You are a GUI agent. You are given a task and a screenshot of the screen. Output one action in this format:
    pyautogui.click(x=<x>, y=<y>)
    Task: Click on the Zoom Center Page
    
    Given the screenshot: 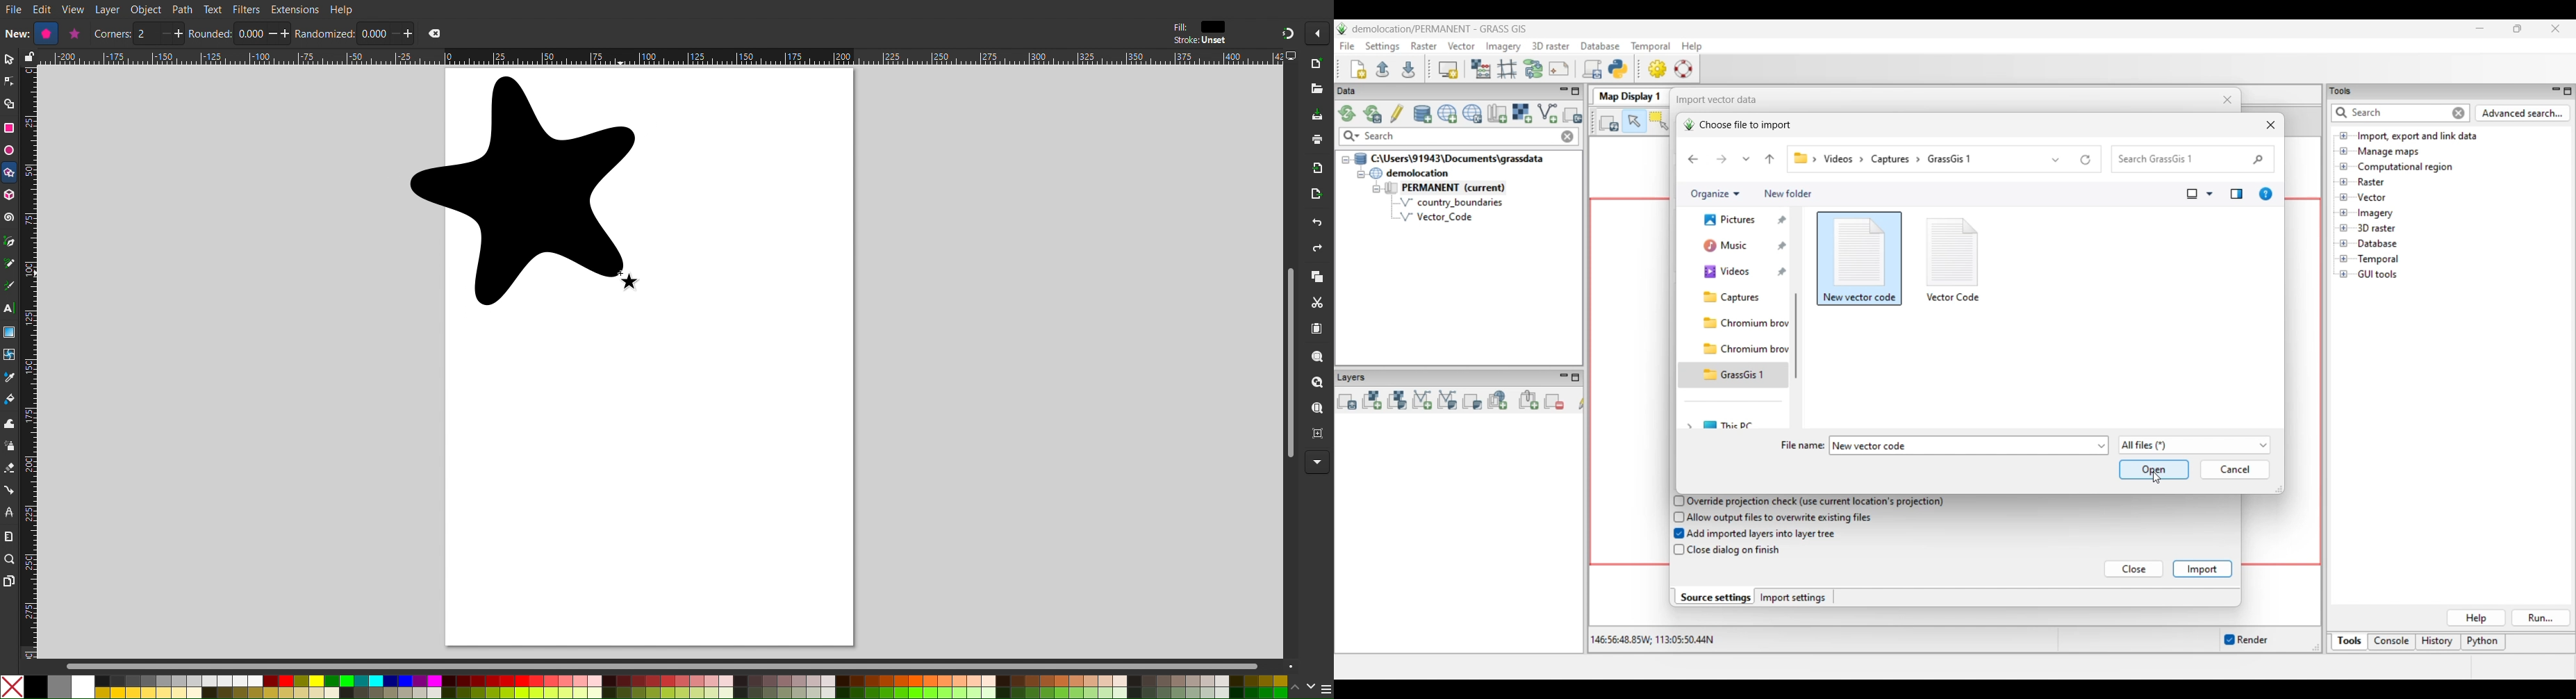 What is the action you would take?
    pyautogui.click(x=1319, y=437)
    